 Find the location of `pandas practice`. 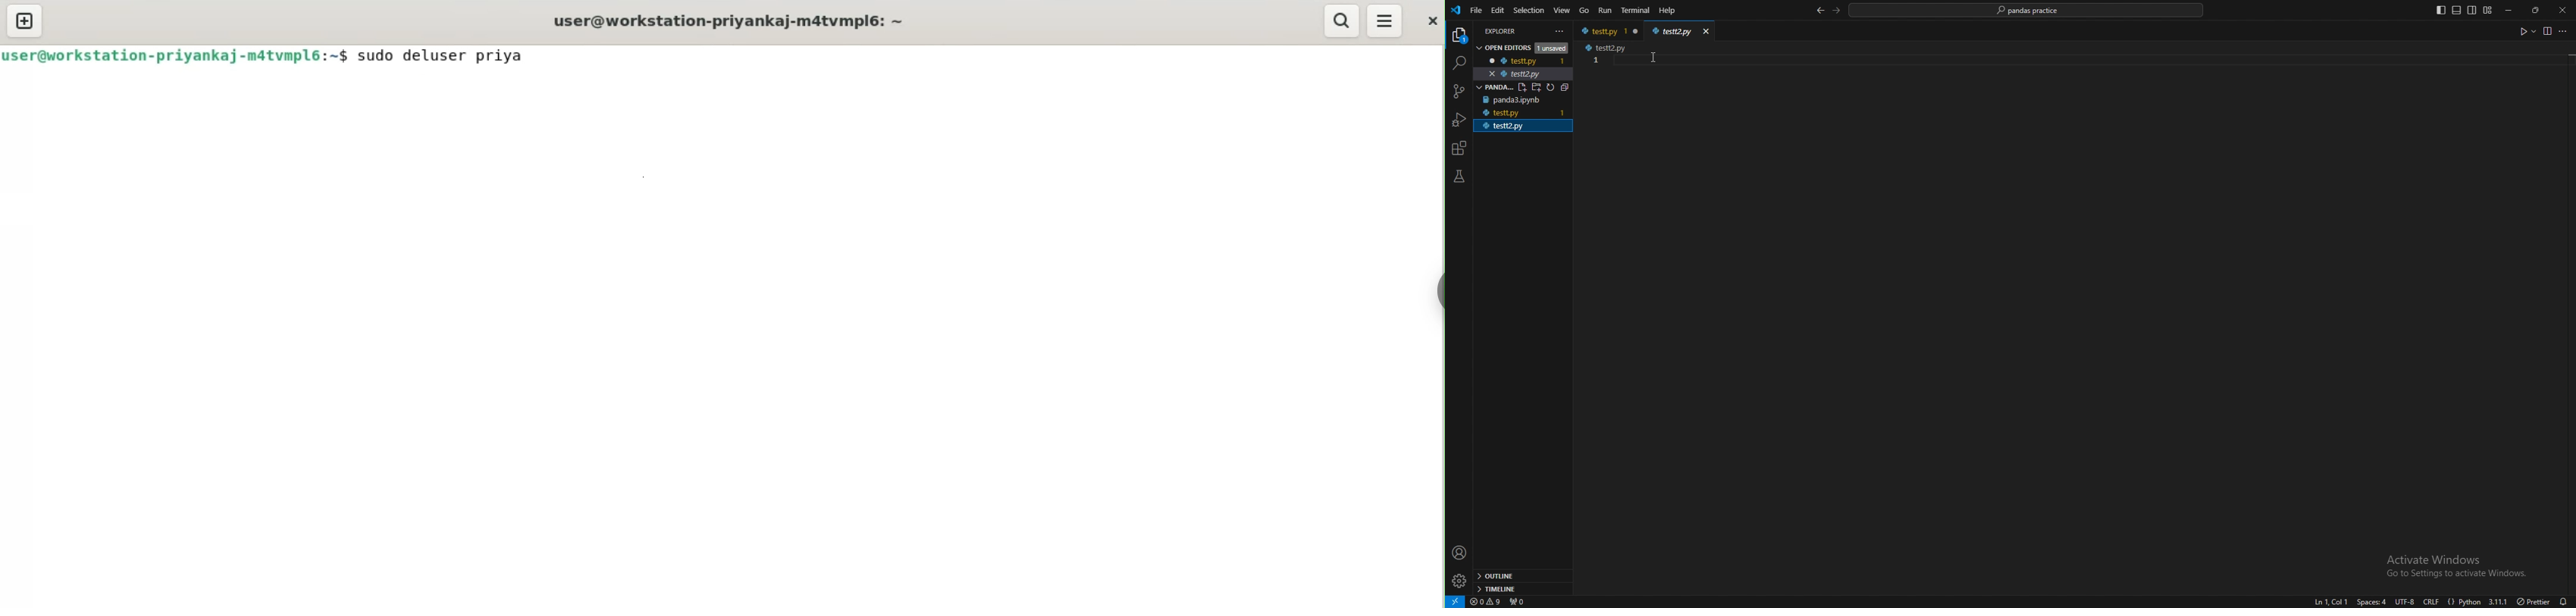

pandas practice is located at coordinates (1524, 87).